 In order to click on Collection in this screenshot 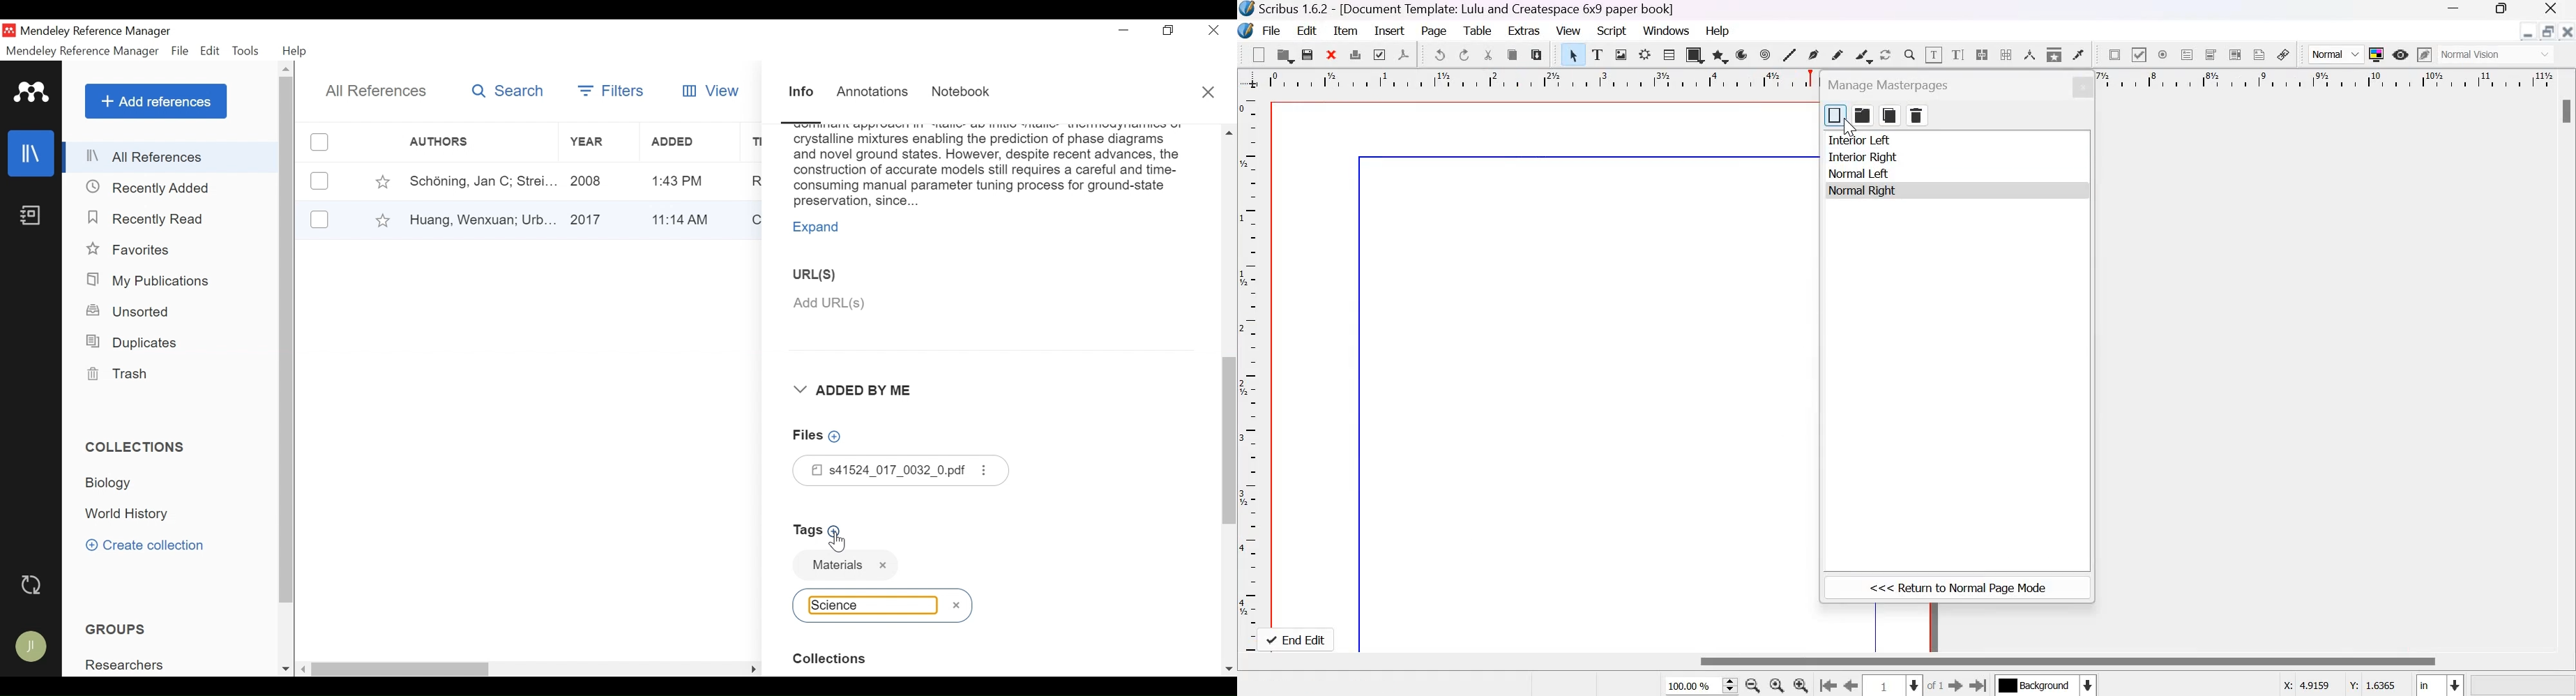, I will do `click(113, 483)`.